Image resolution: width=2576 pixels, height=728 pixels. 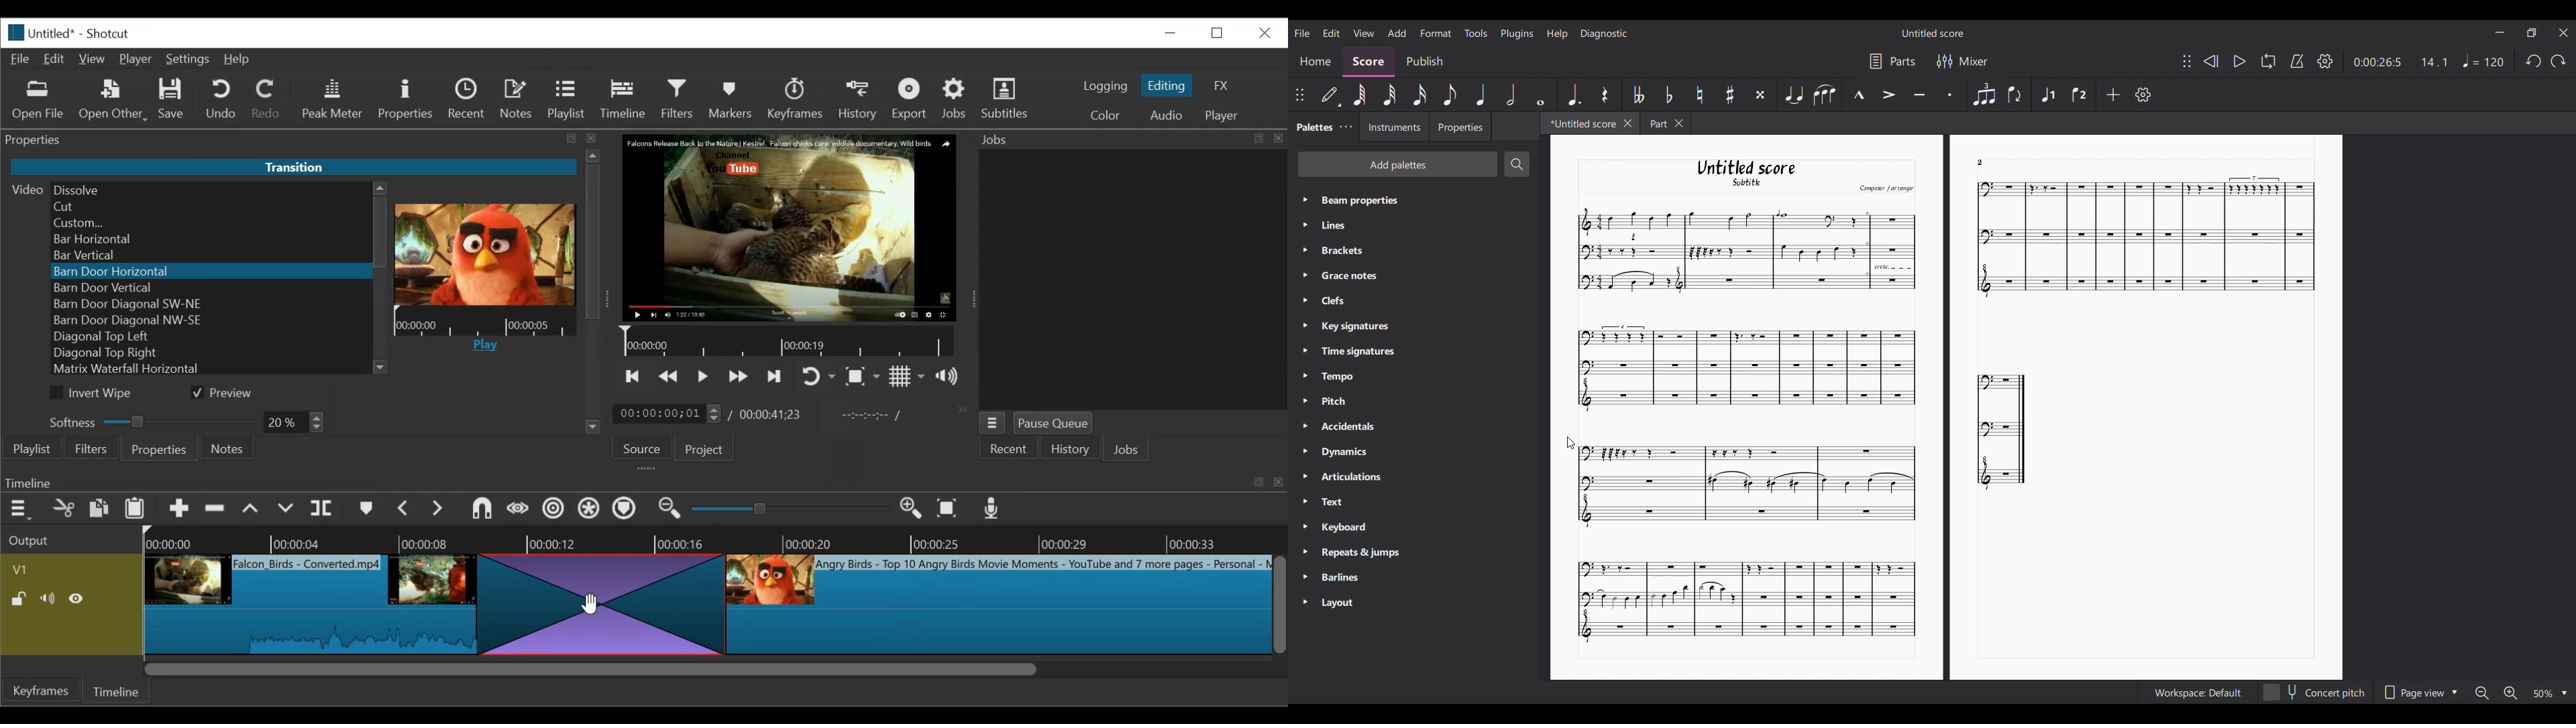 What do you see at coordinates (2297, 61) in the screenshot?
I see `Metronome` at bounding box center [2297, 61].